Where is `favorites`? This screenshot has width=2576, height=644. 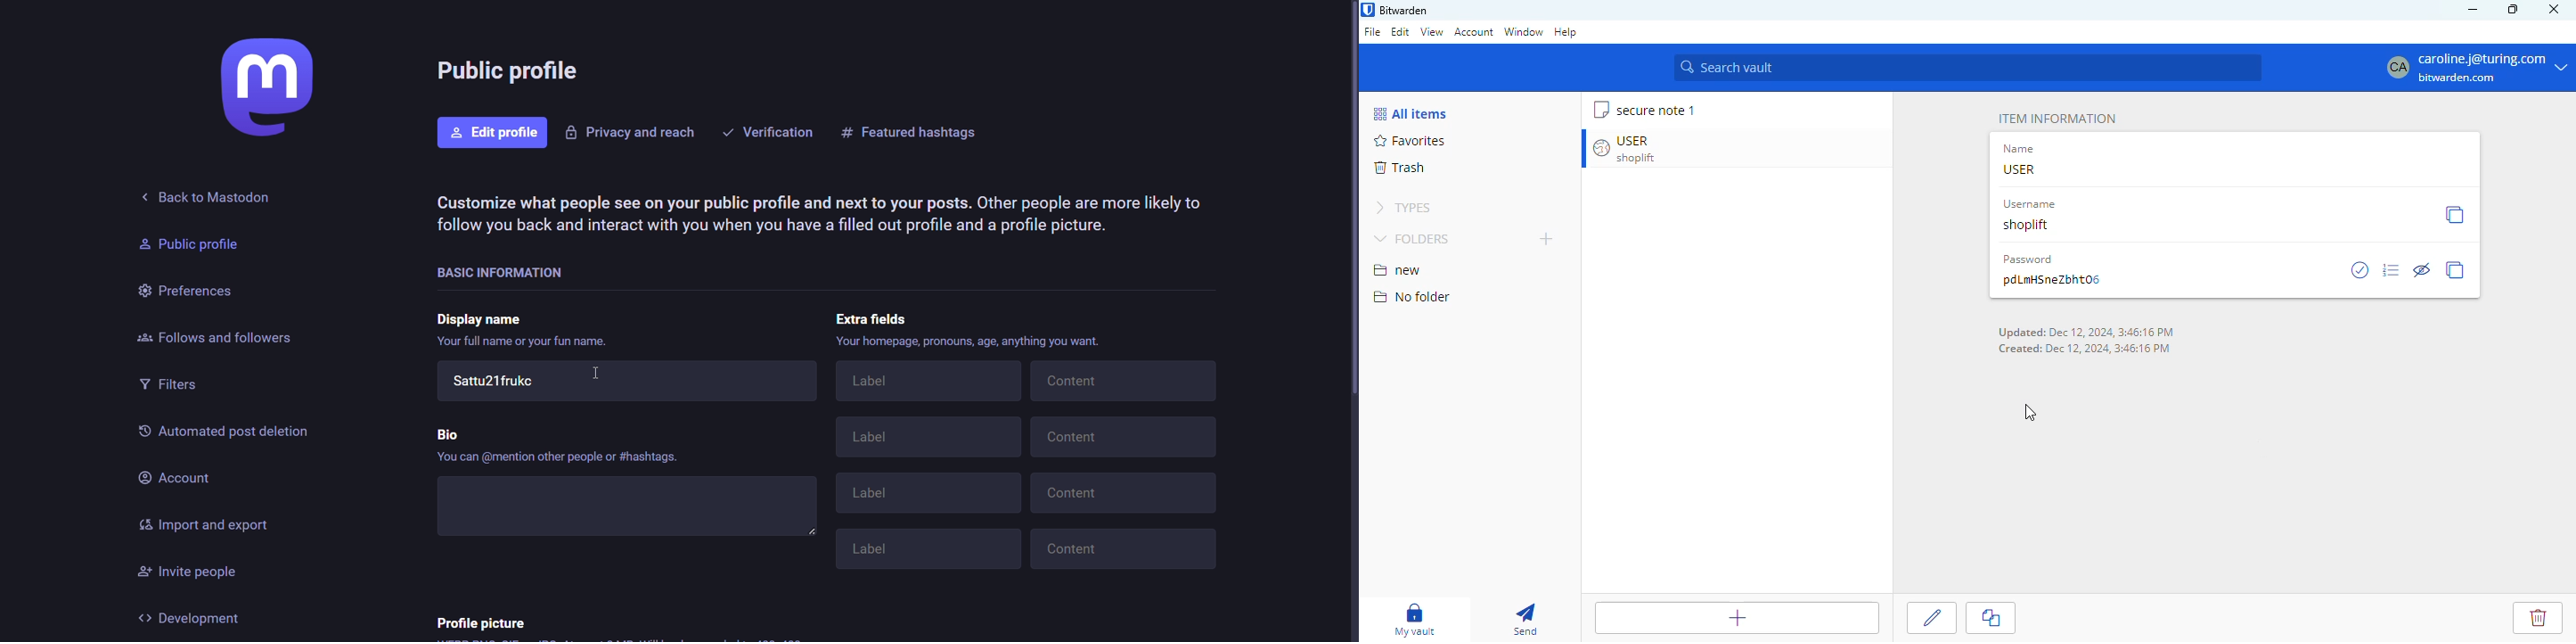
favorites is located at coordinates (1408, 141).